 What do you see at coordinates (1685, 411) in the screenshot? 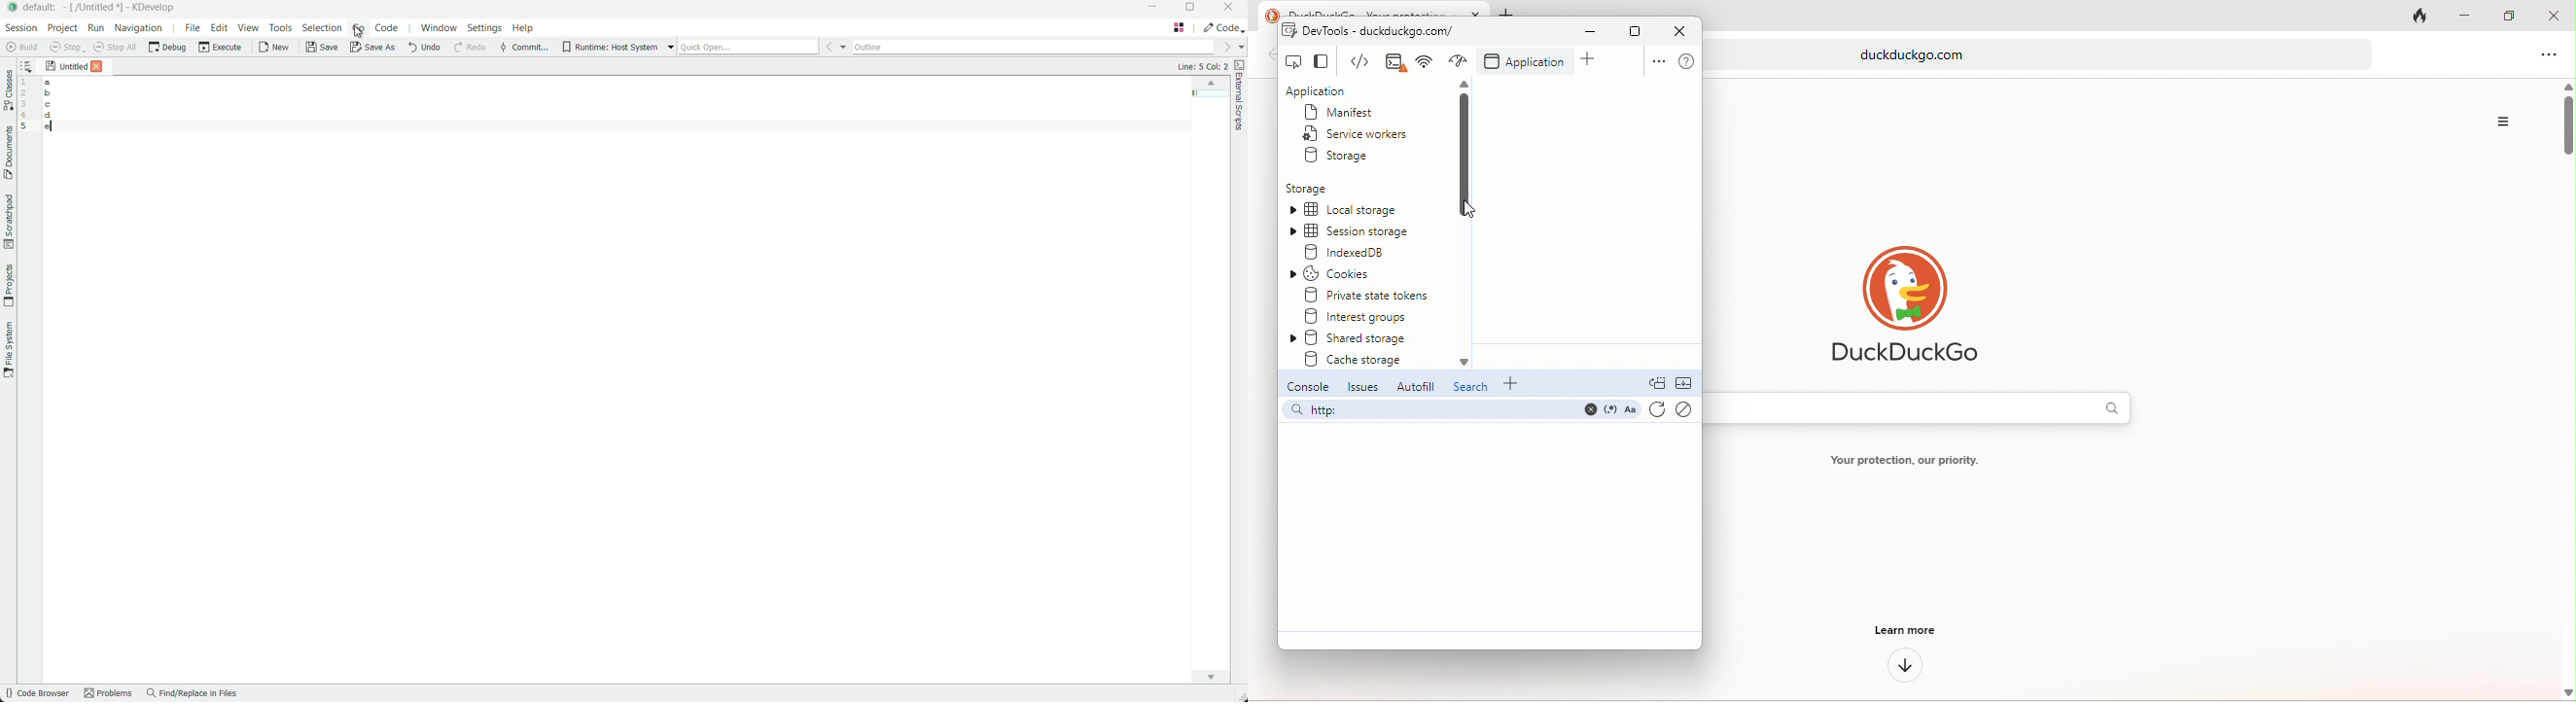
I see `clear` at bounding box center [1685, 411].